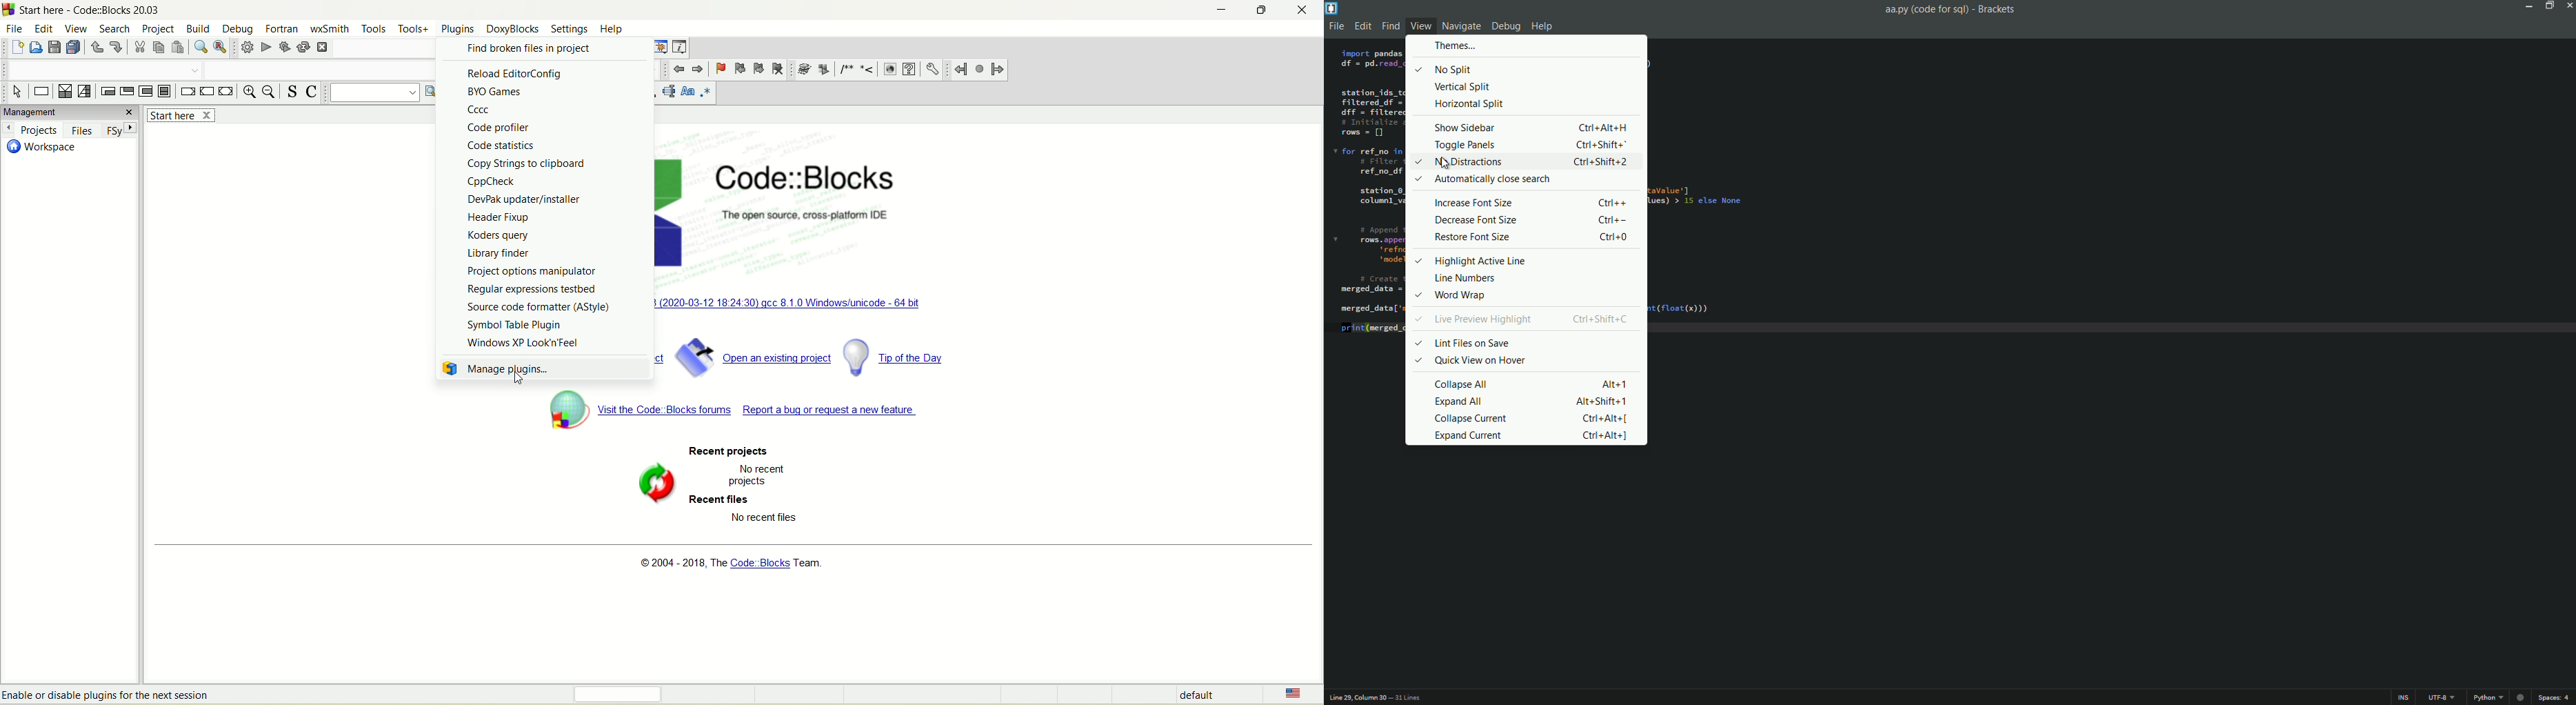 The width and height of the screenshot is (2576, 728). What do you see at coordinates (117, 30) in the screenshot?
I see `search` at bounding box center [117, 30].